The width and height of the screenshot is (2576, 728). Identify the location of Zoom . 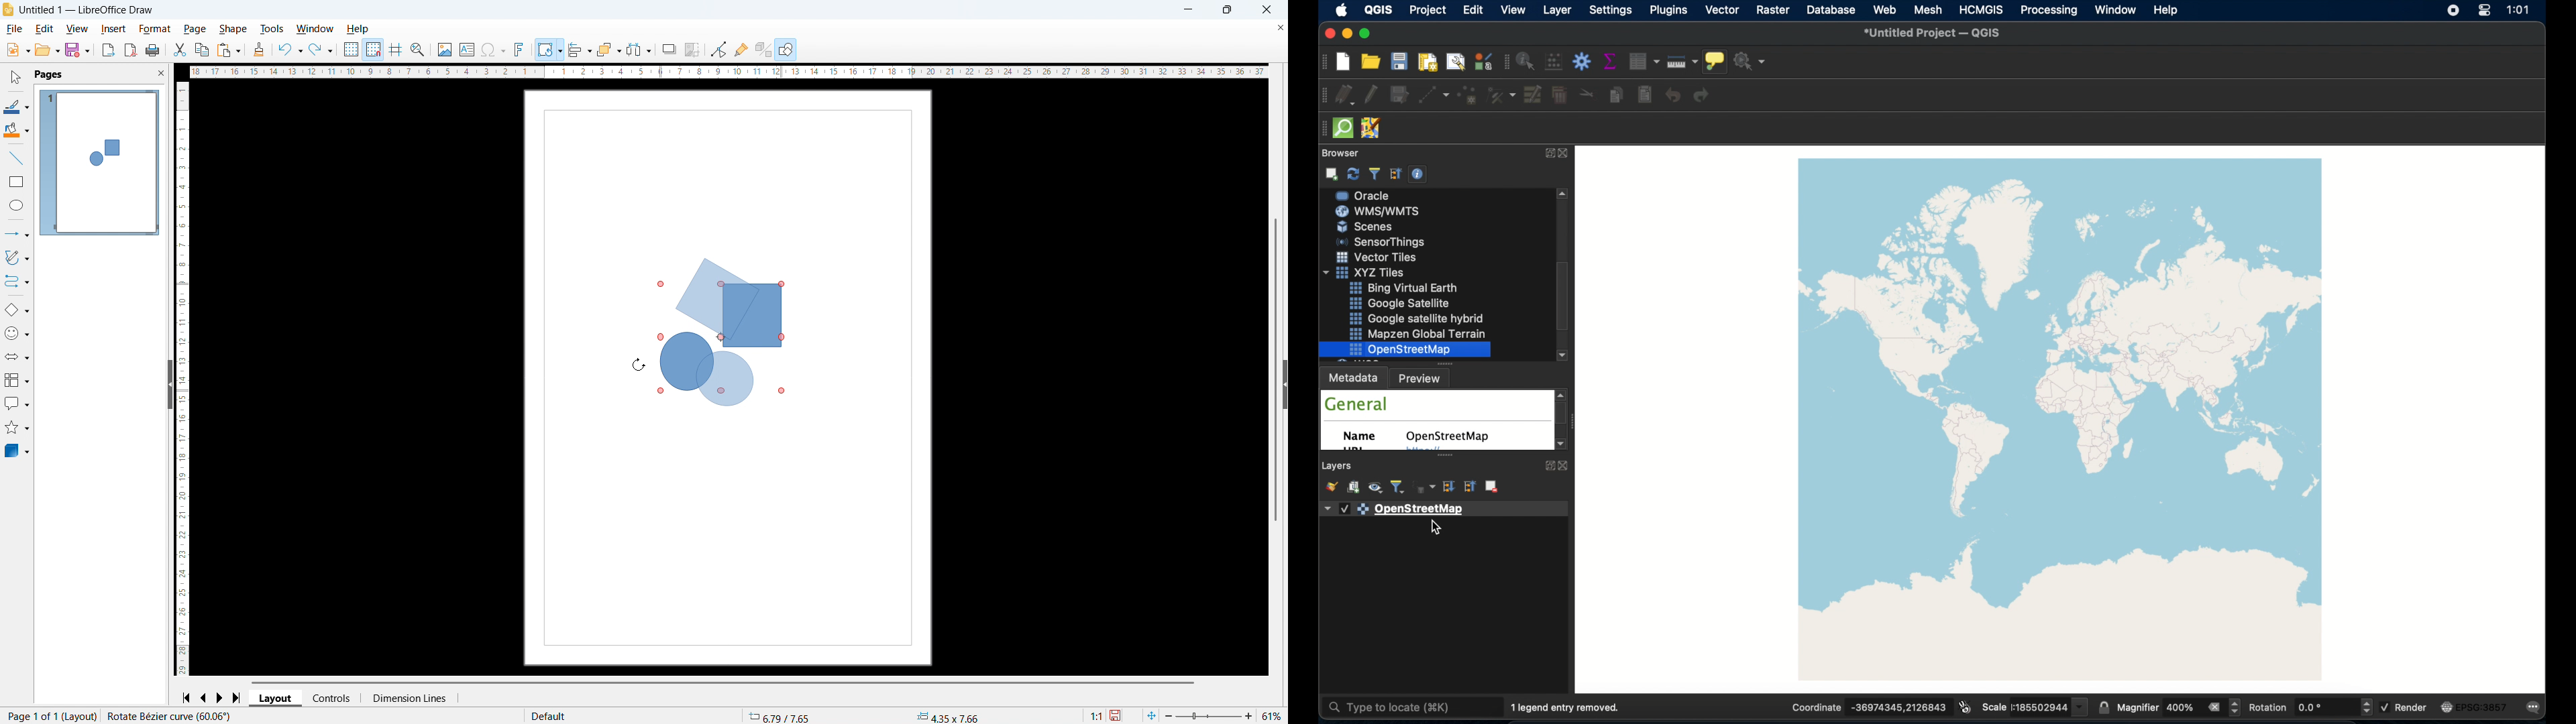
(418, 50).